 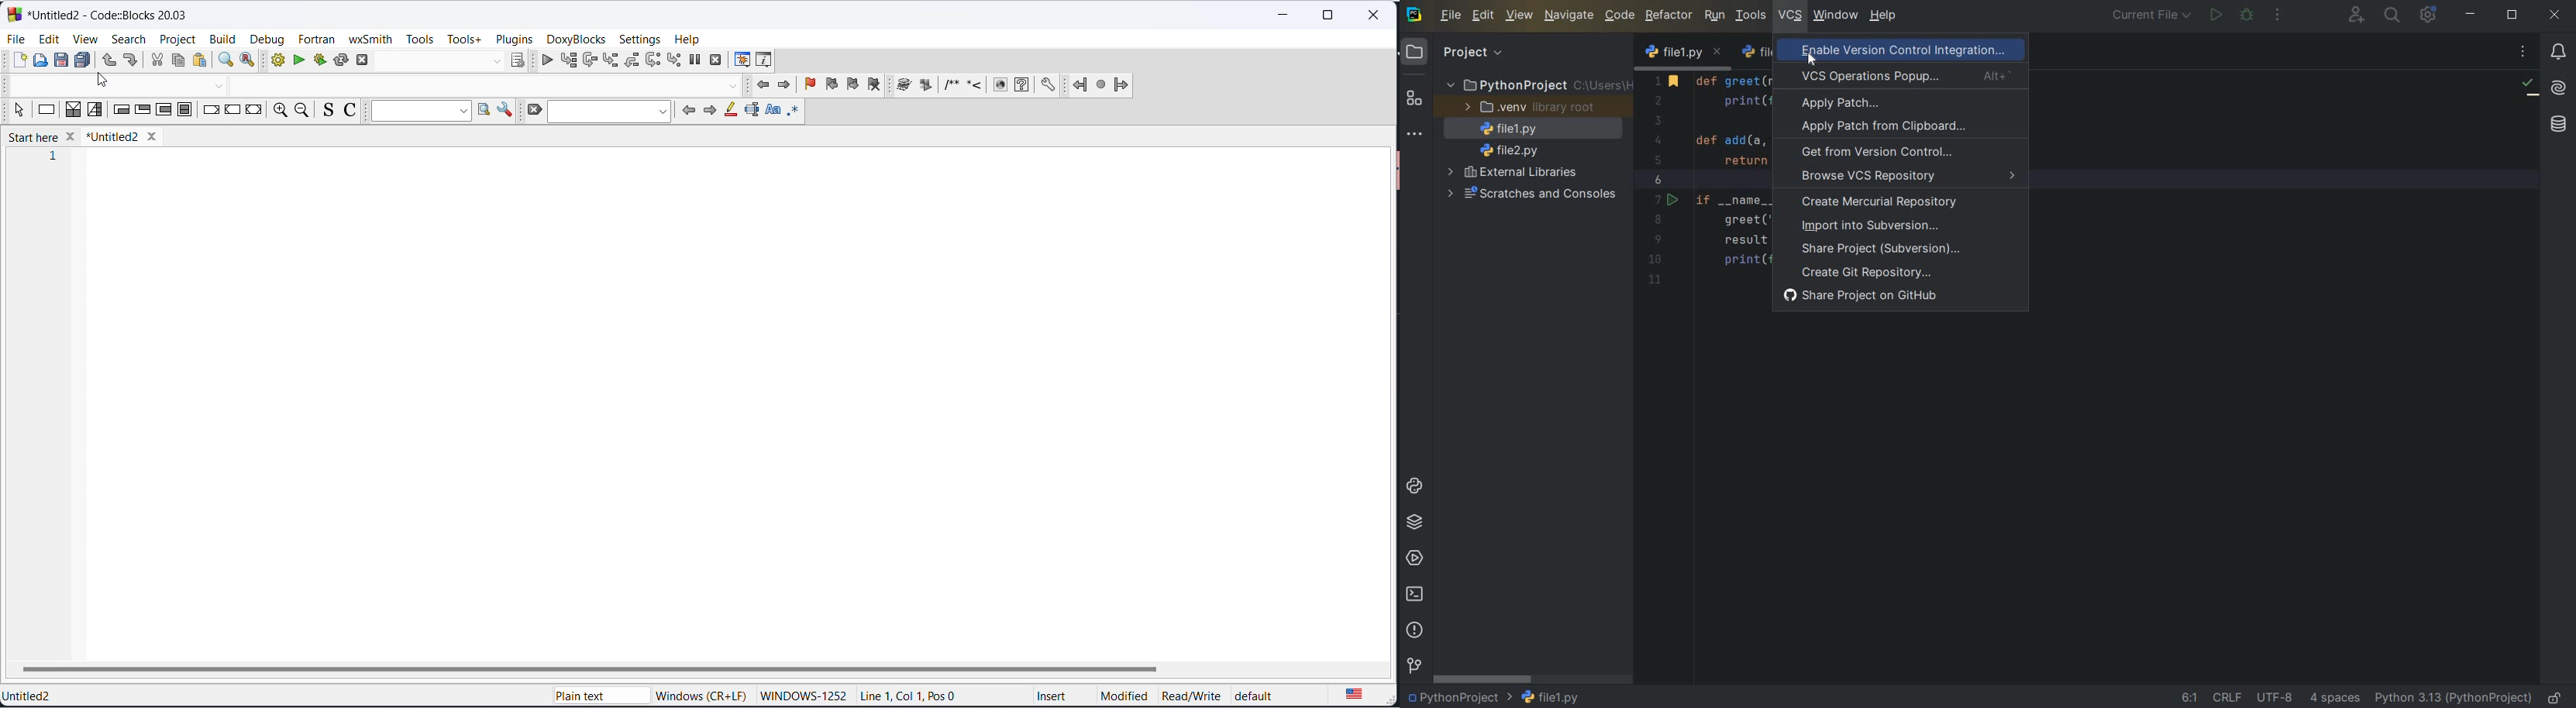 I want to click on instruction, so click(x=45, y=110).